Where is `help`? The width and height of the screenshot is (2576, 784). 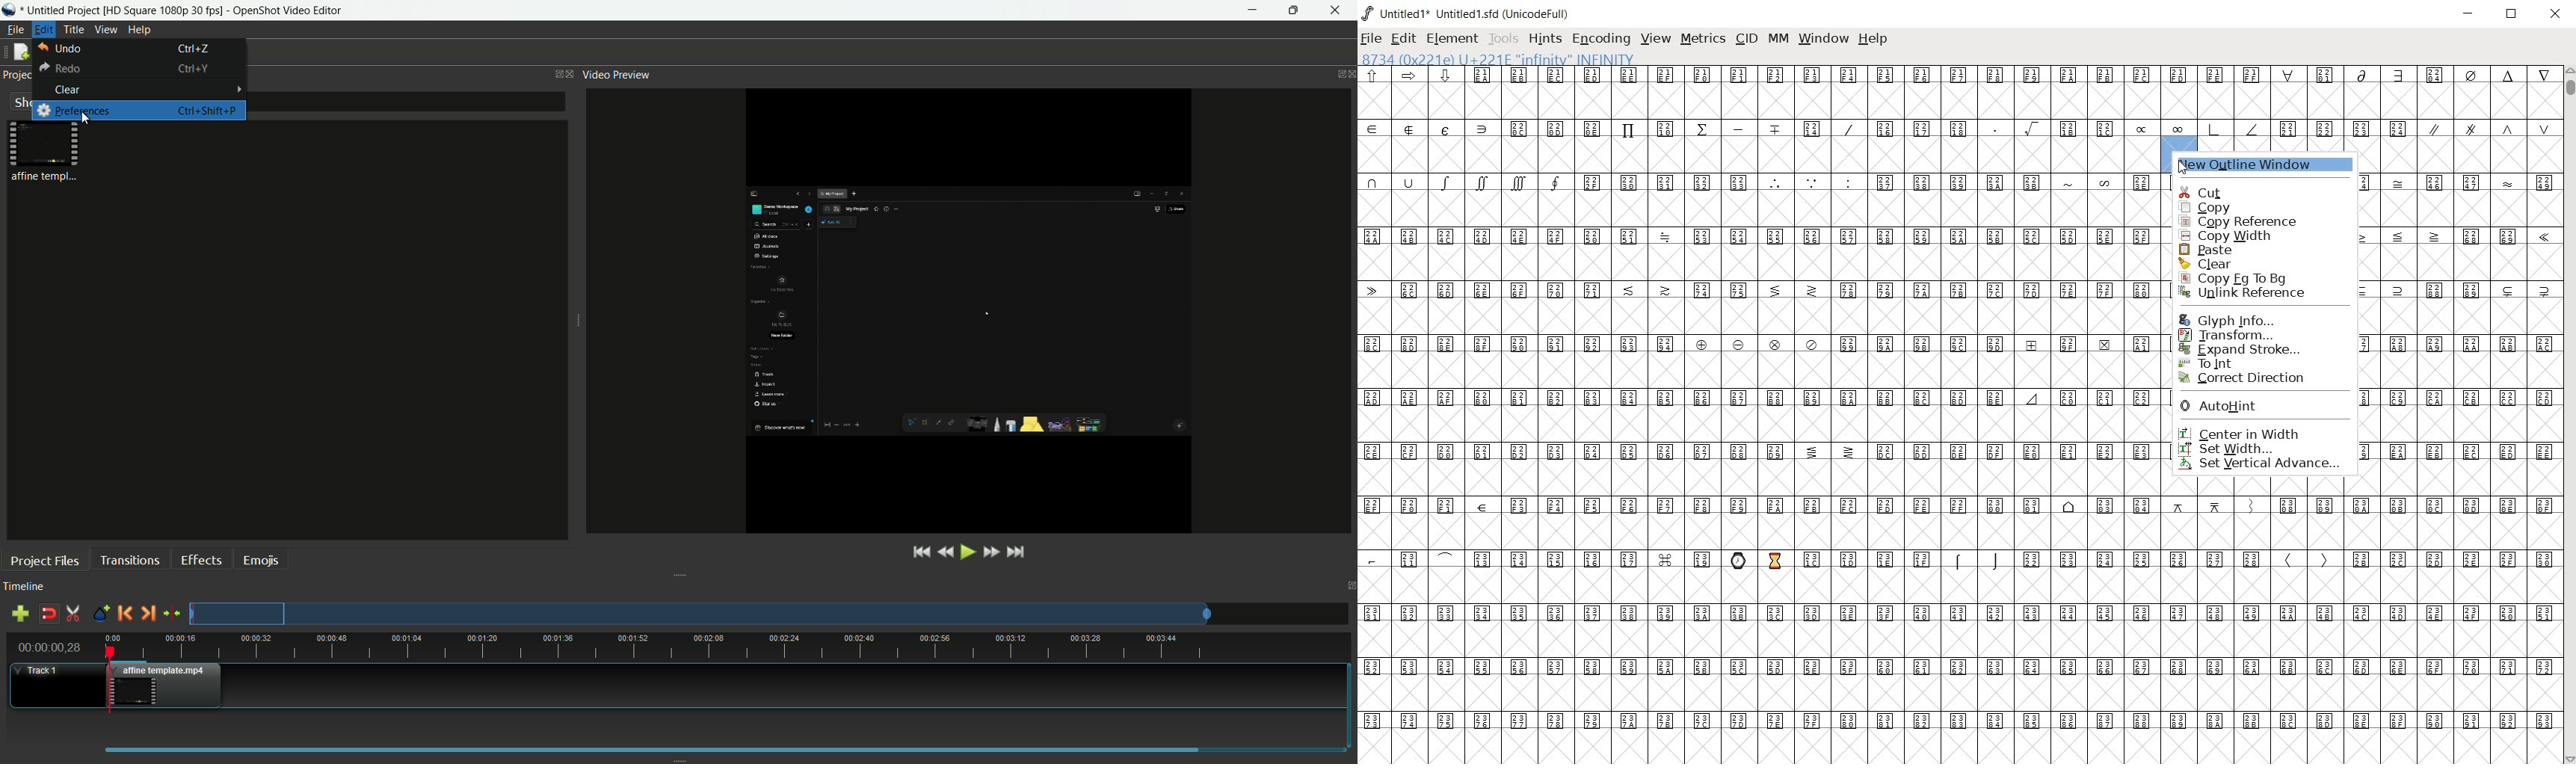
help is located at coordinates (1873, 38).